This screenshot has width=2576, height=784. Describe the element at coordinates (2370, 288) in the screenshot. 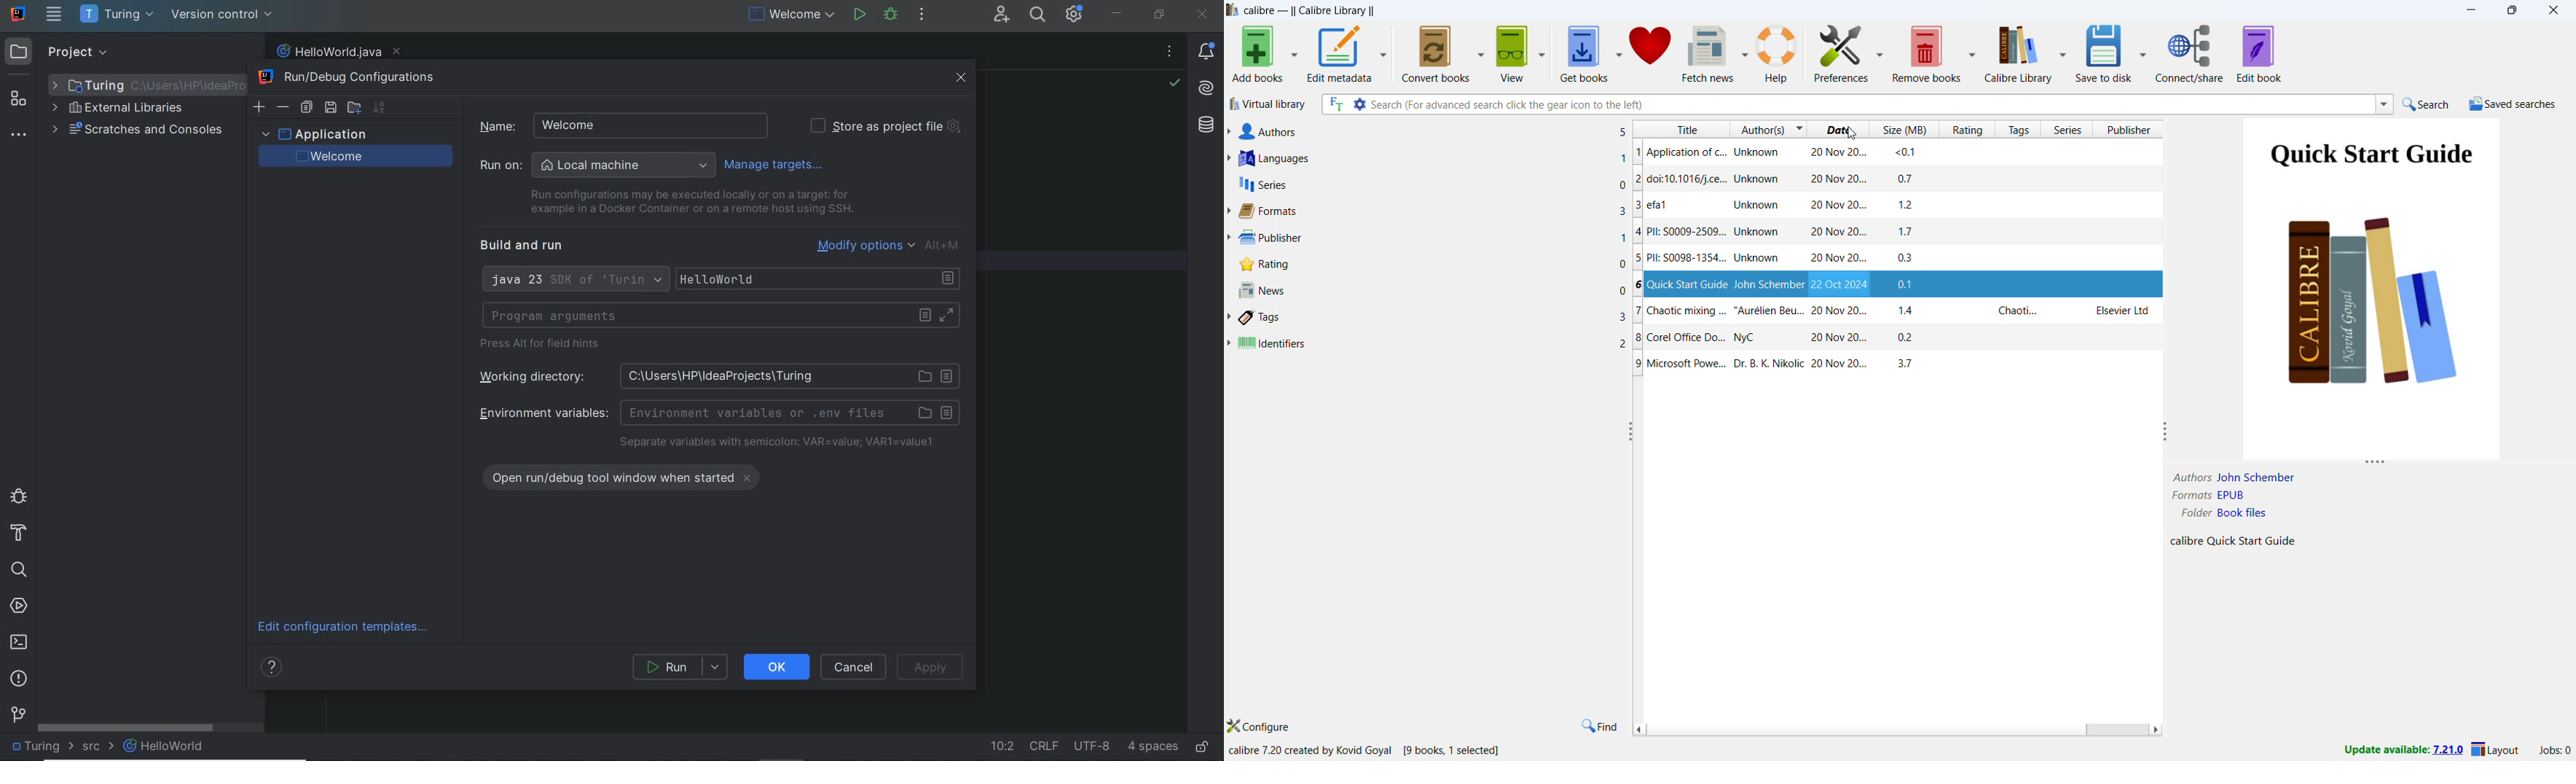

I see `Book mage` at that location.